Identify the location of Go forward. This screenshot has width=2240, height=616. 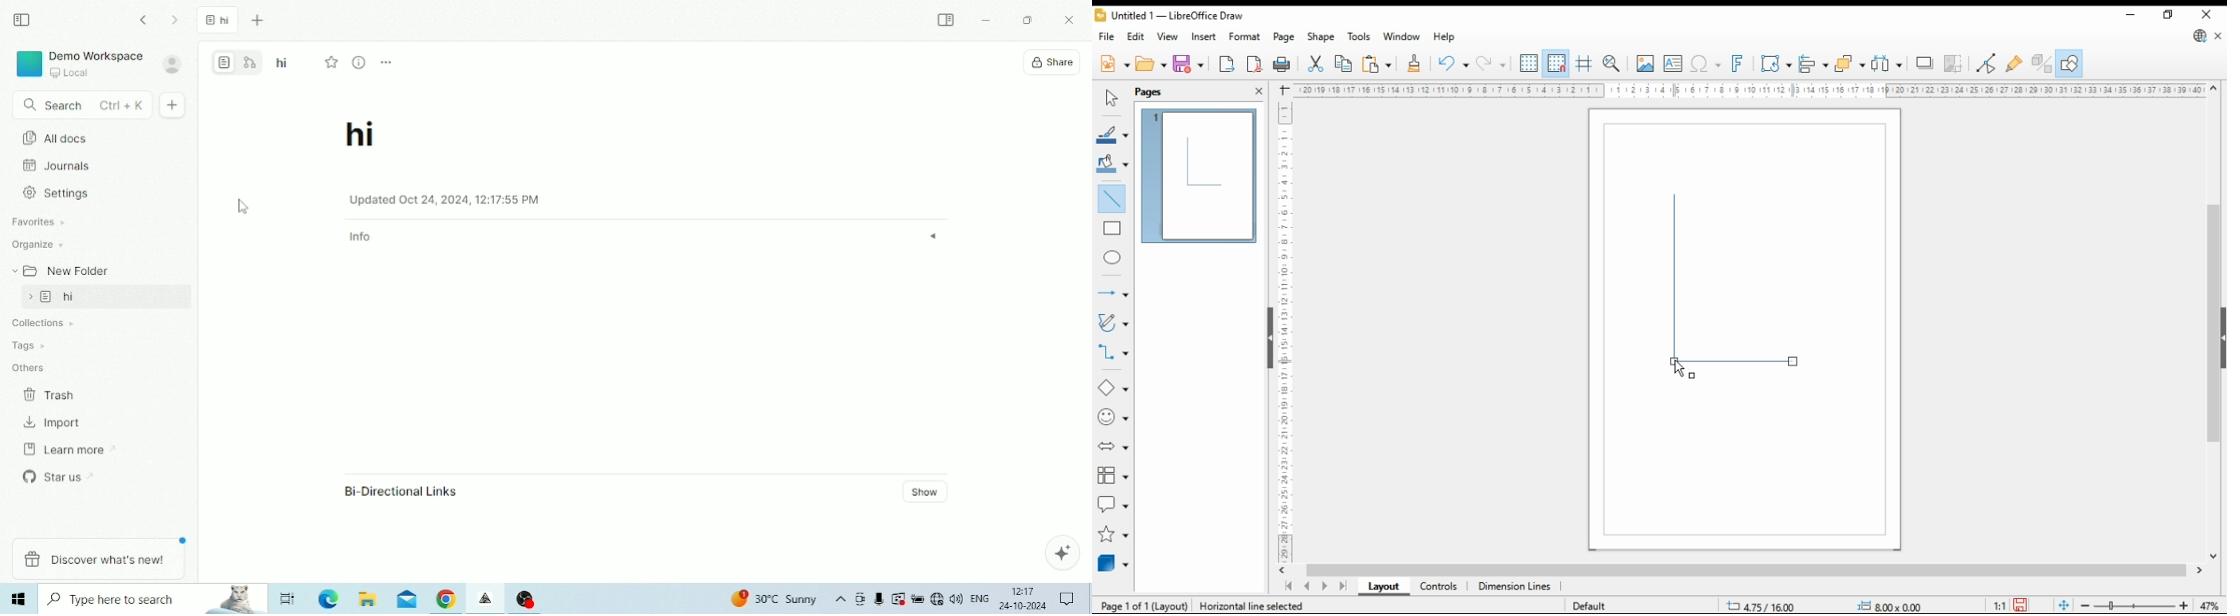
(176, 20).